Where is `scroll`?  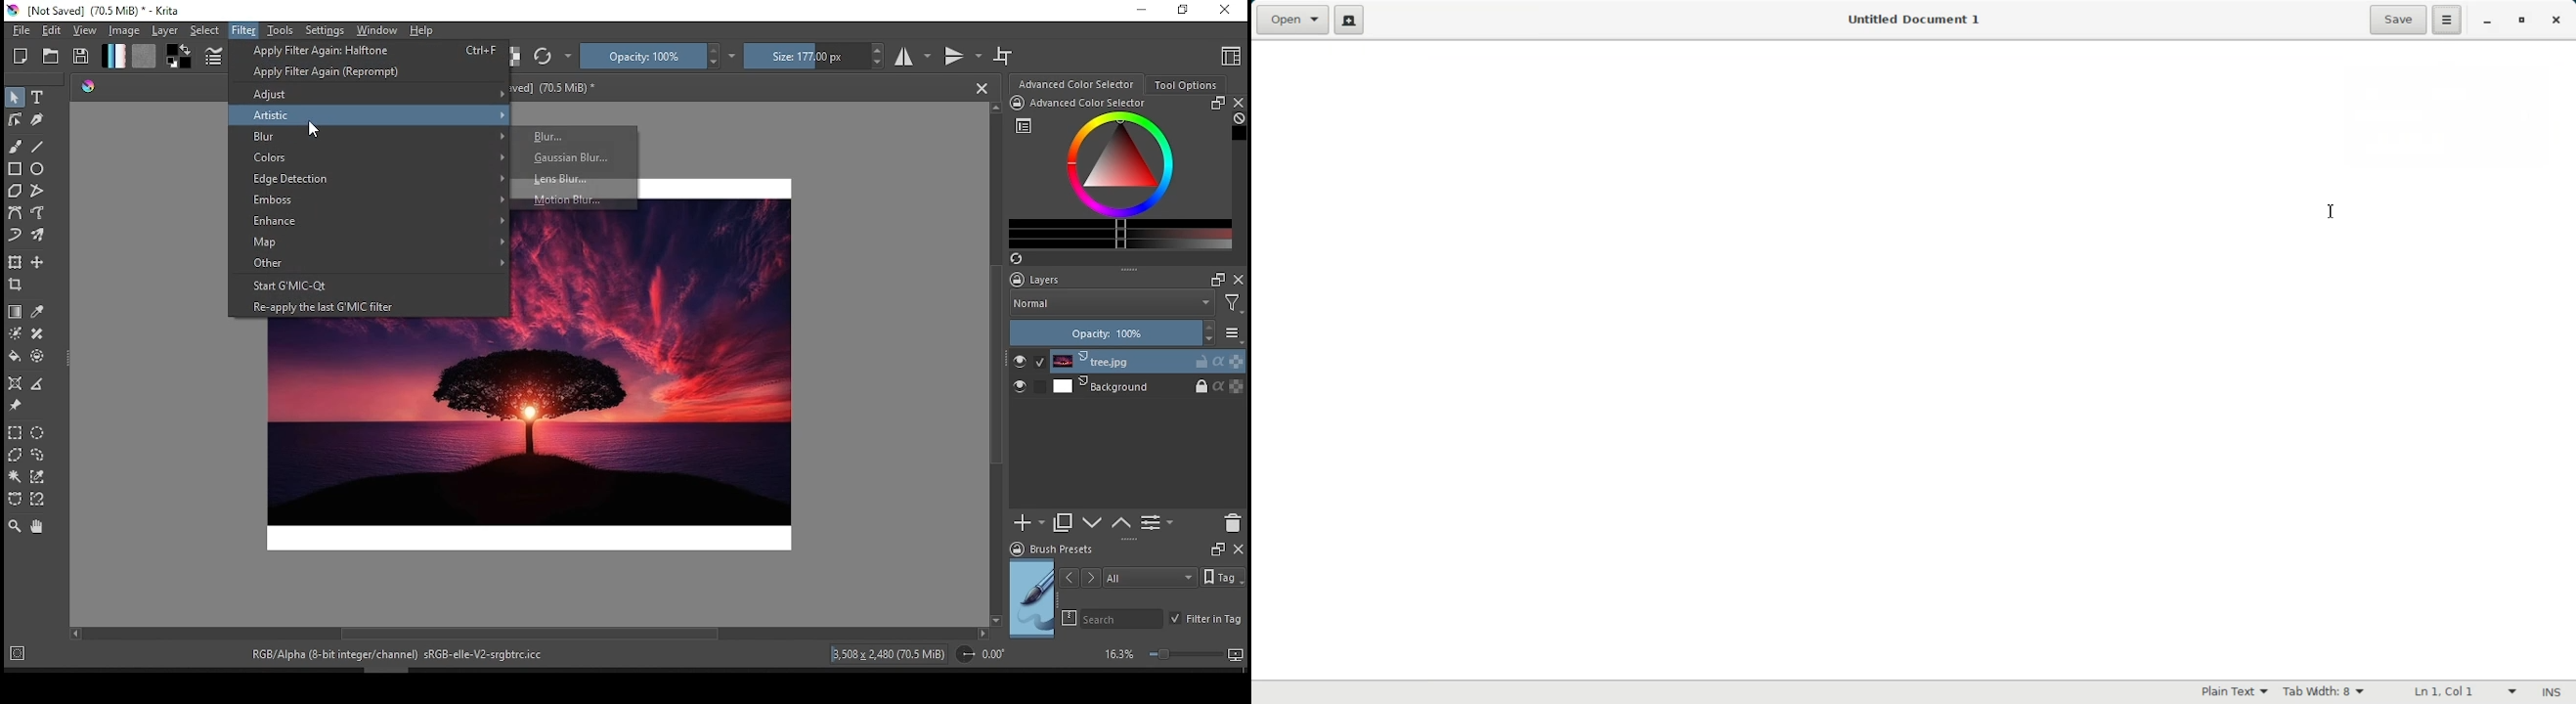 scroll is located at coordinates (532, 634).